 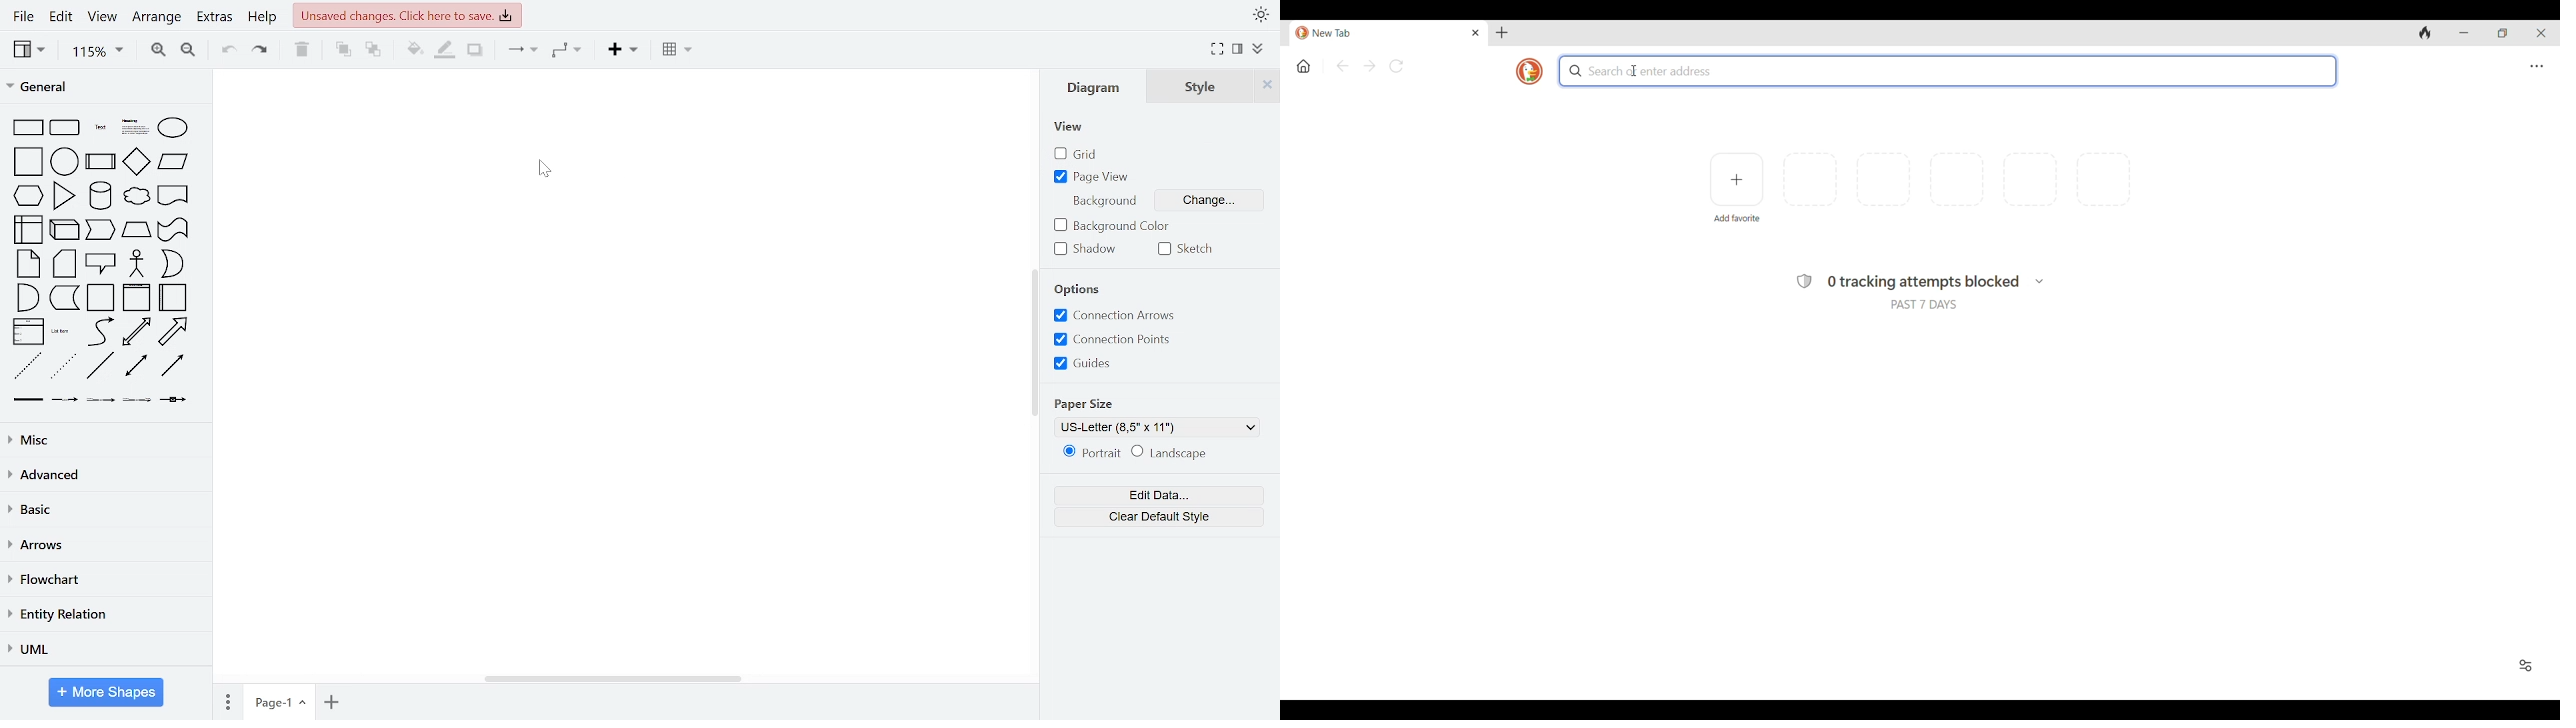 What do you see at coordinates (66, 298) in the screenshot?
I see `data storage` at bounding box center [66, 298].